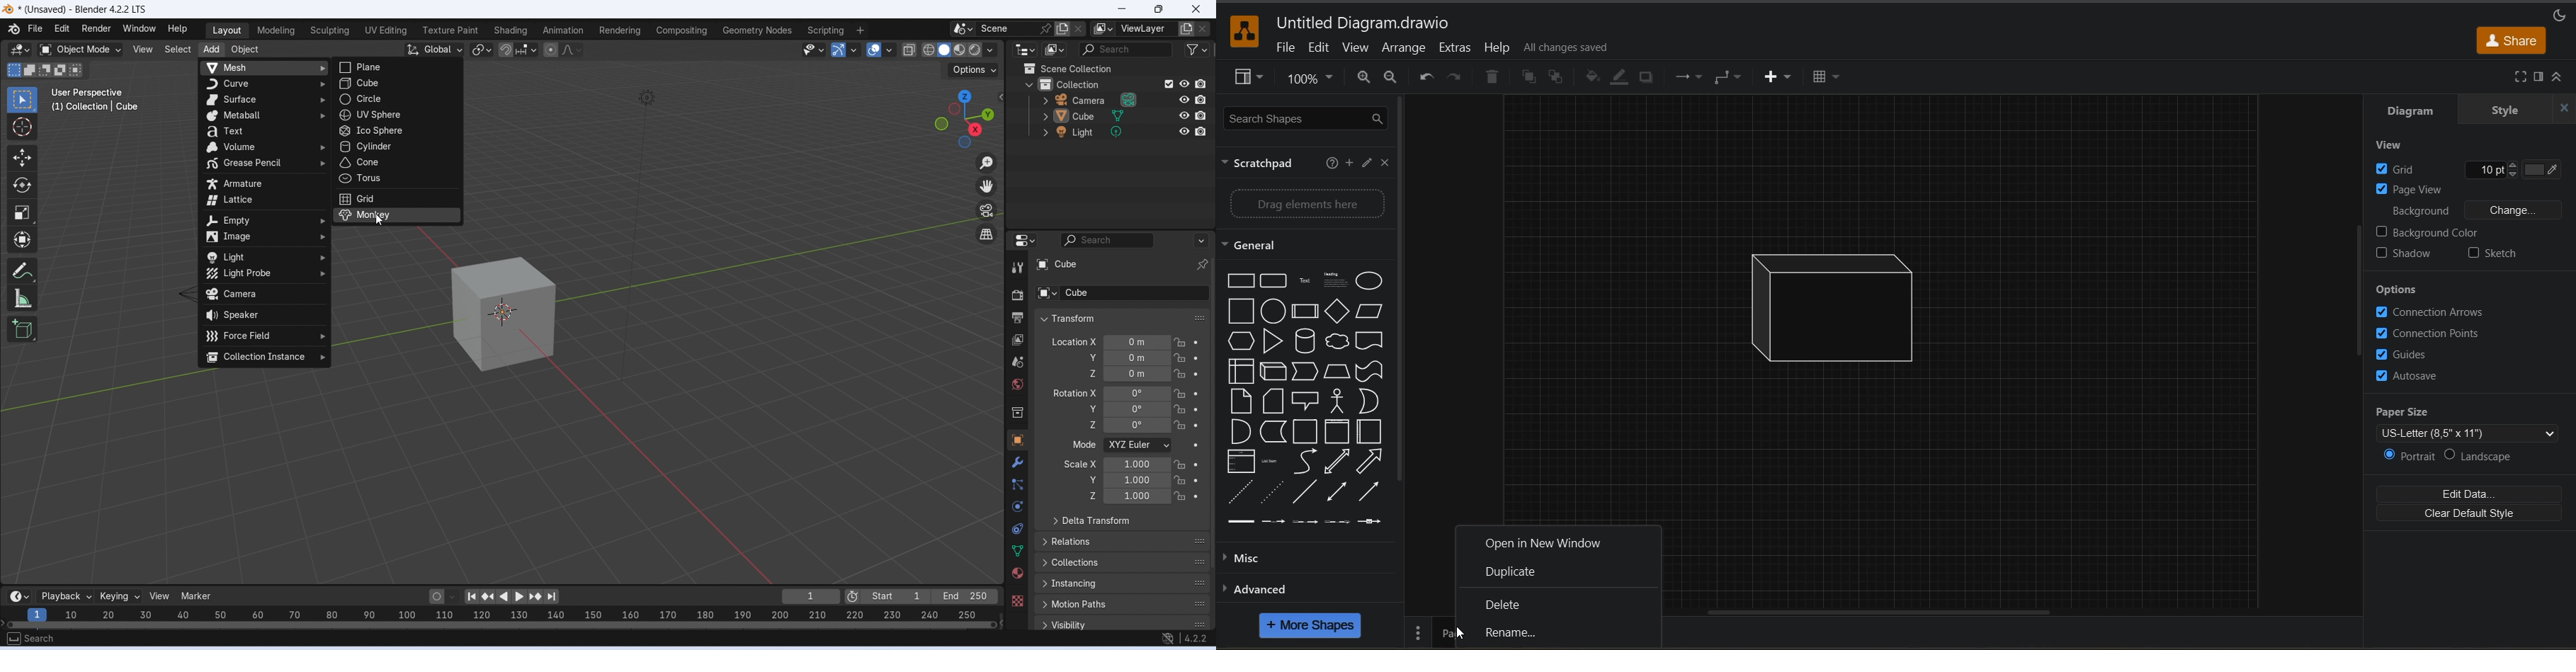  Describe the element at coordinates (381, 220) in the screenshot. I see `cursor` at that location.